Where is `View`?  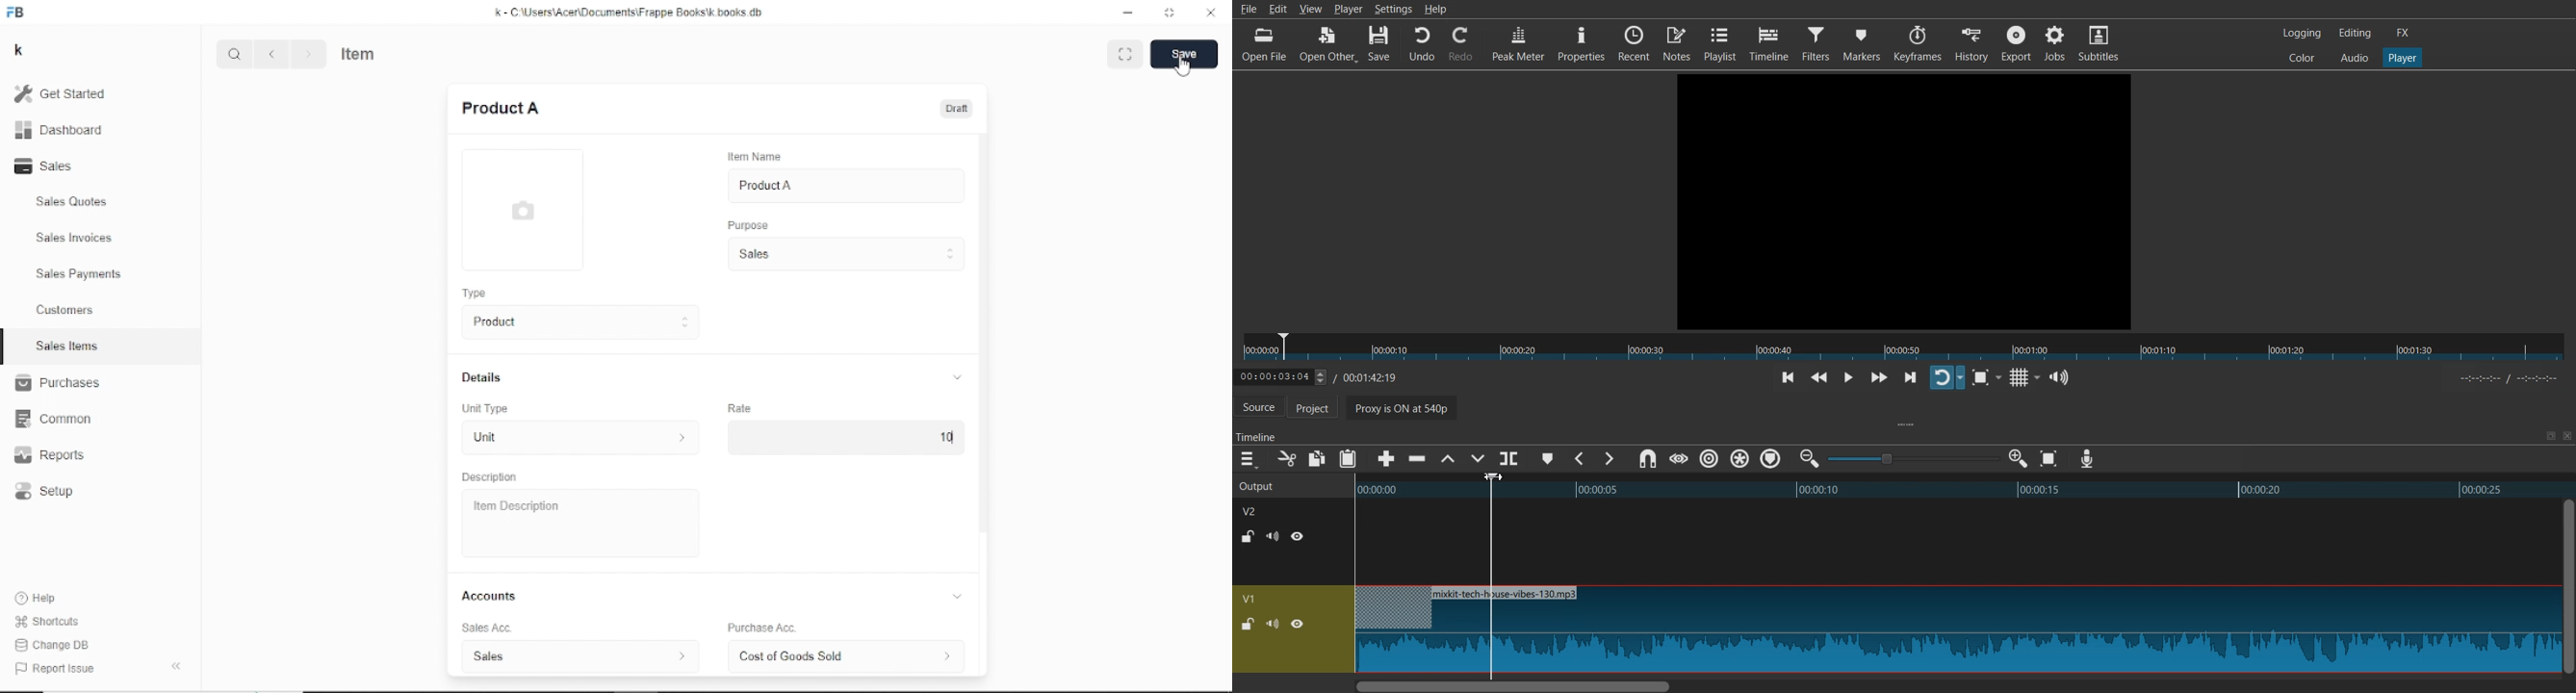 View is located at coordinates (1311, 8).